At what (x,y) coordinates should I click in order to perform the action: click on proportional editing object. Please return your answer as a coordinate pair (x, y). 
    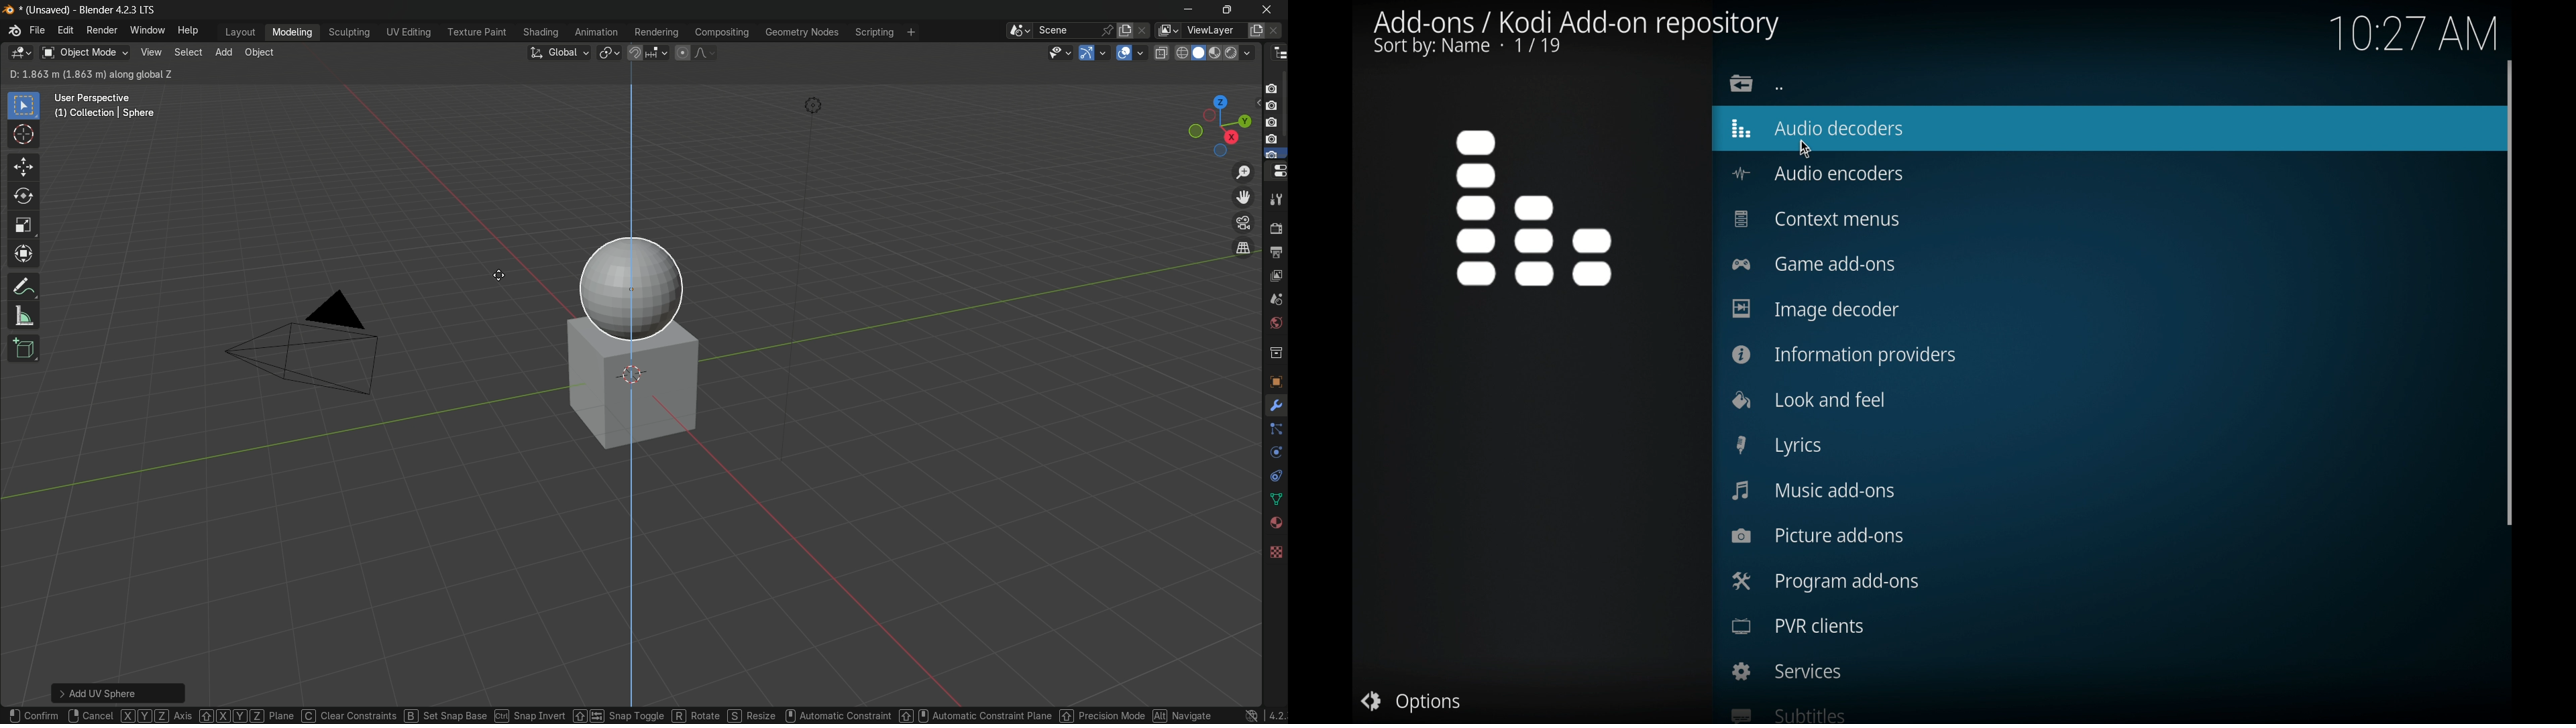
    Looking at the image, I should click on (682, 52).